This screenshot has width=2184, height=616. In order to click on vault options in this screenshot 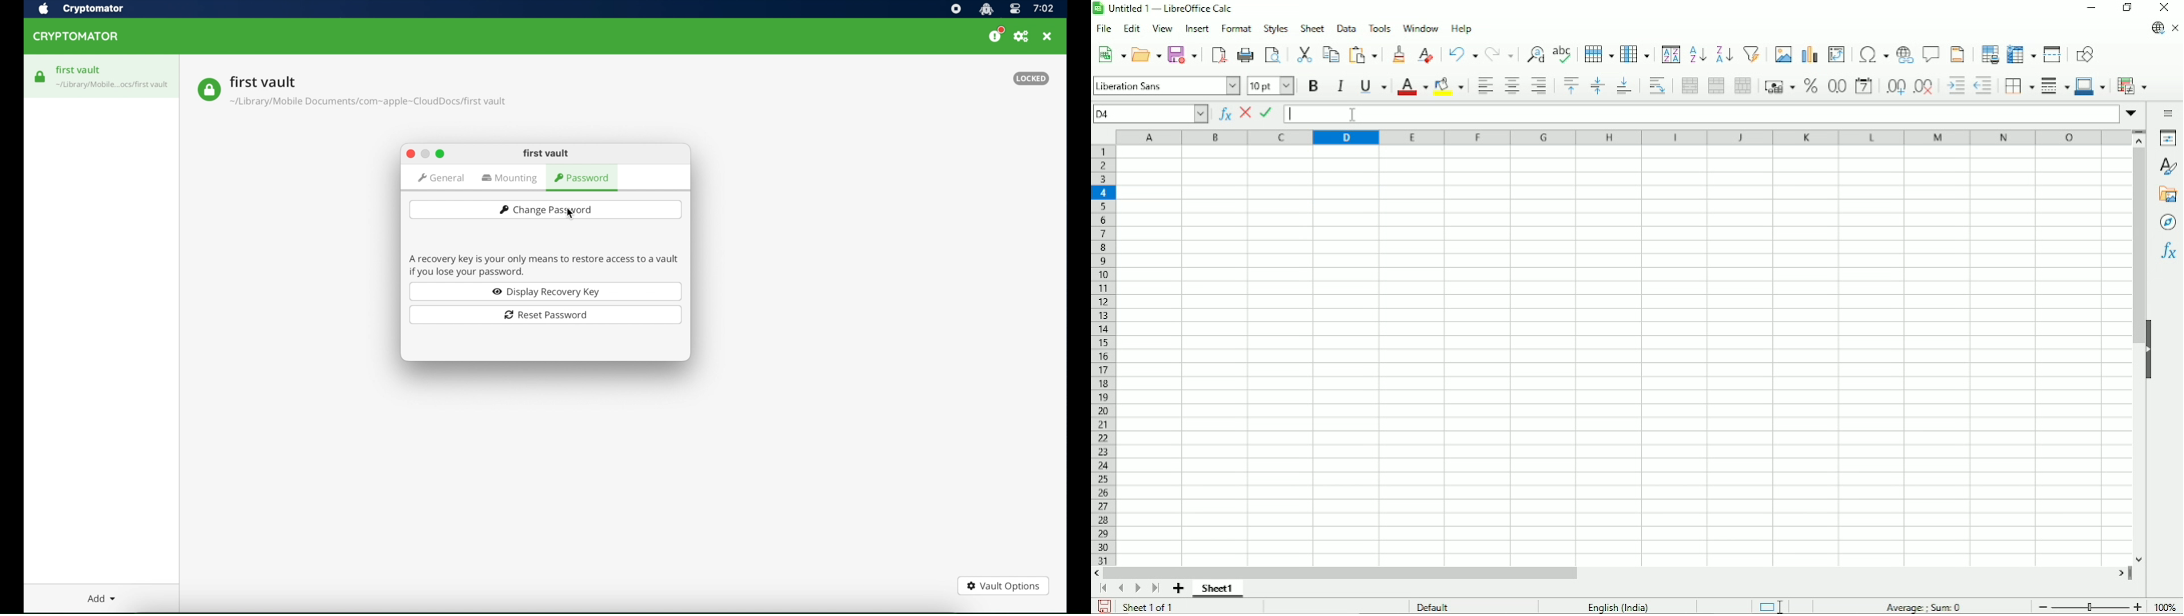, I will do `click(1003, 587)`.